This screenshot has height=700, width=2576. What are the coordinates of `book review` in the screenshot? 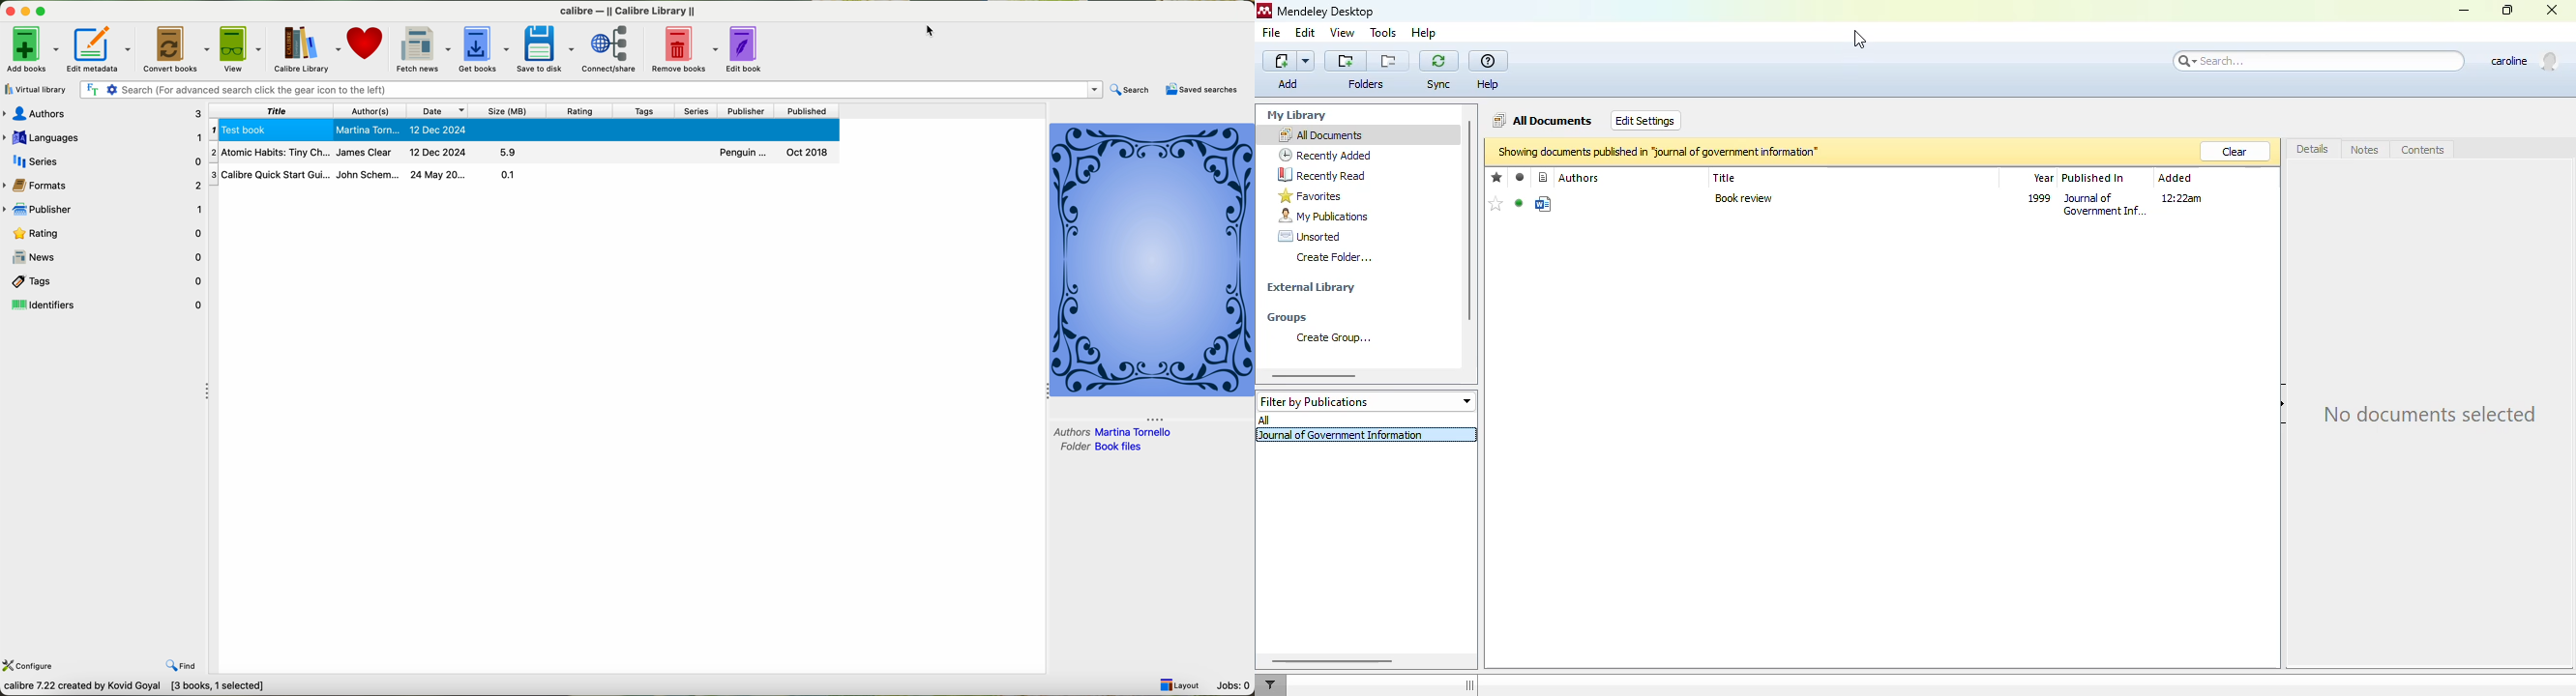 It's located at (1743, 199).